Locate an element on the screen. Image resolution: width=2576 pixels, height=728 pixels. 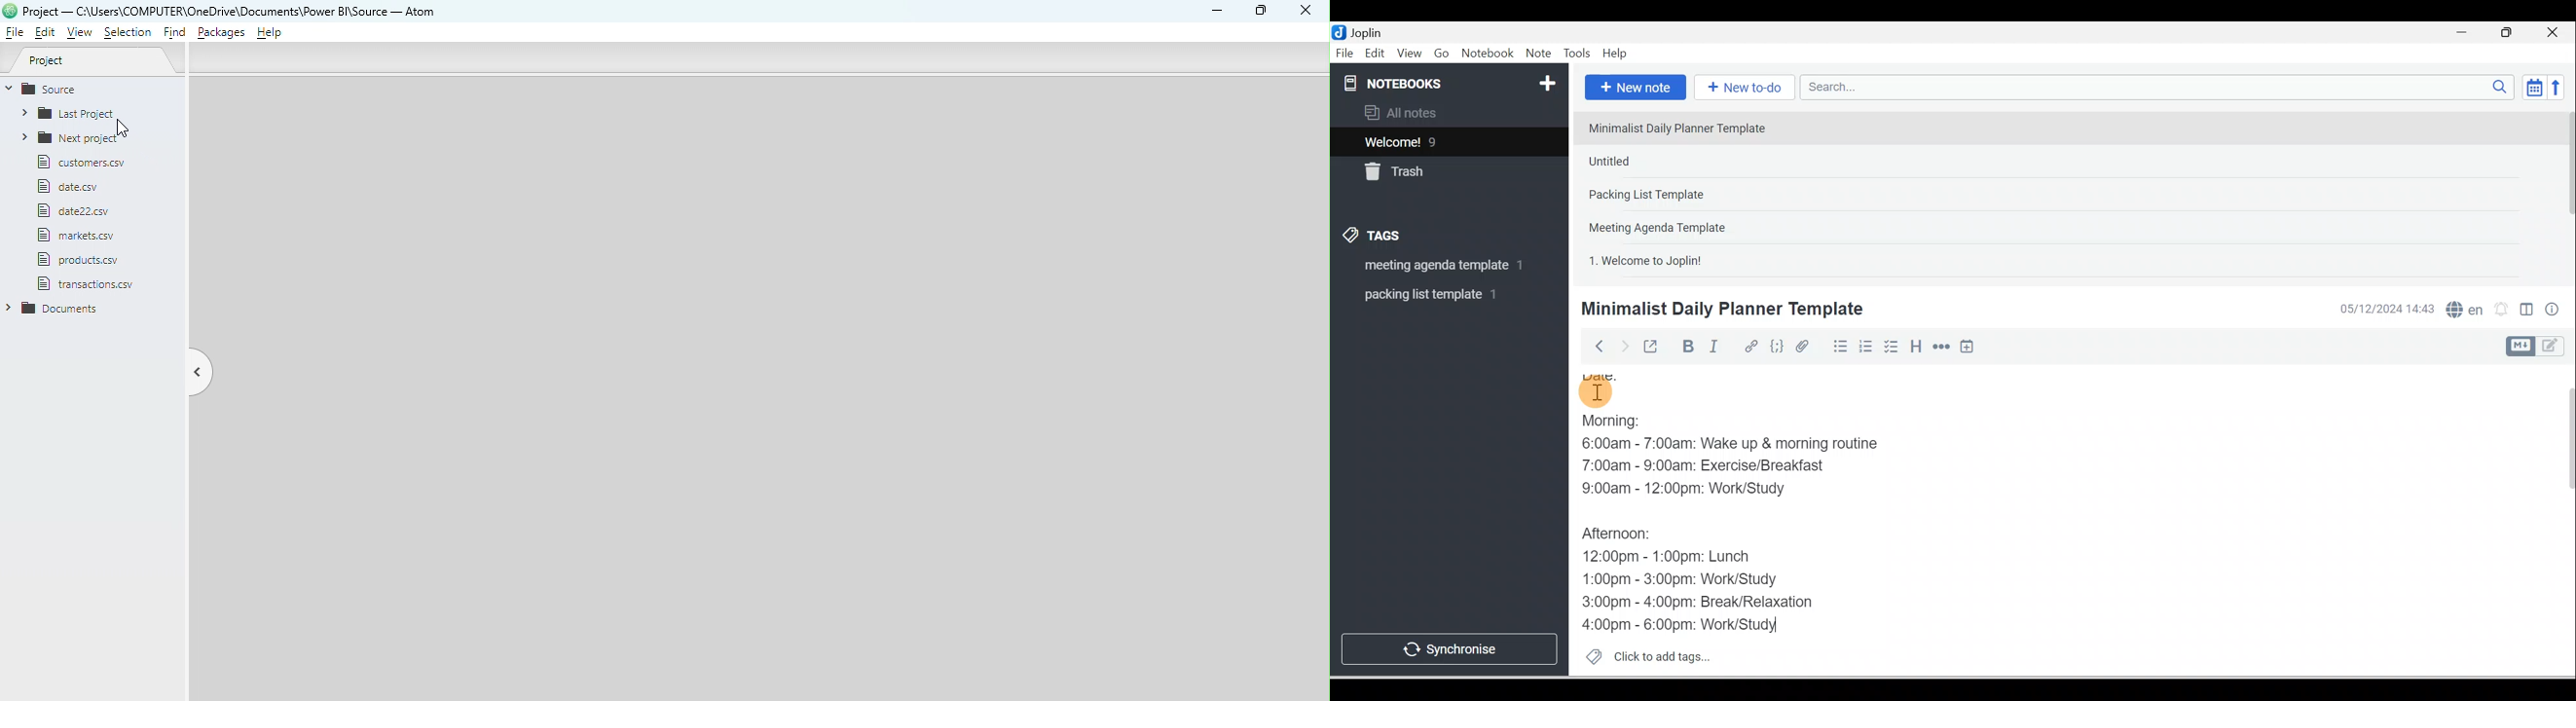
Go is located at coordinates (1443, 54).